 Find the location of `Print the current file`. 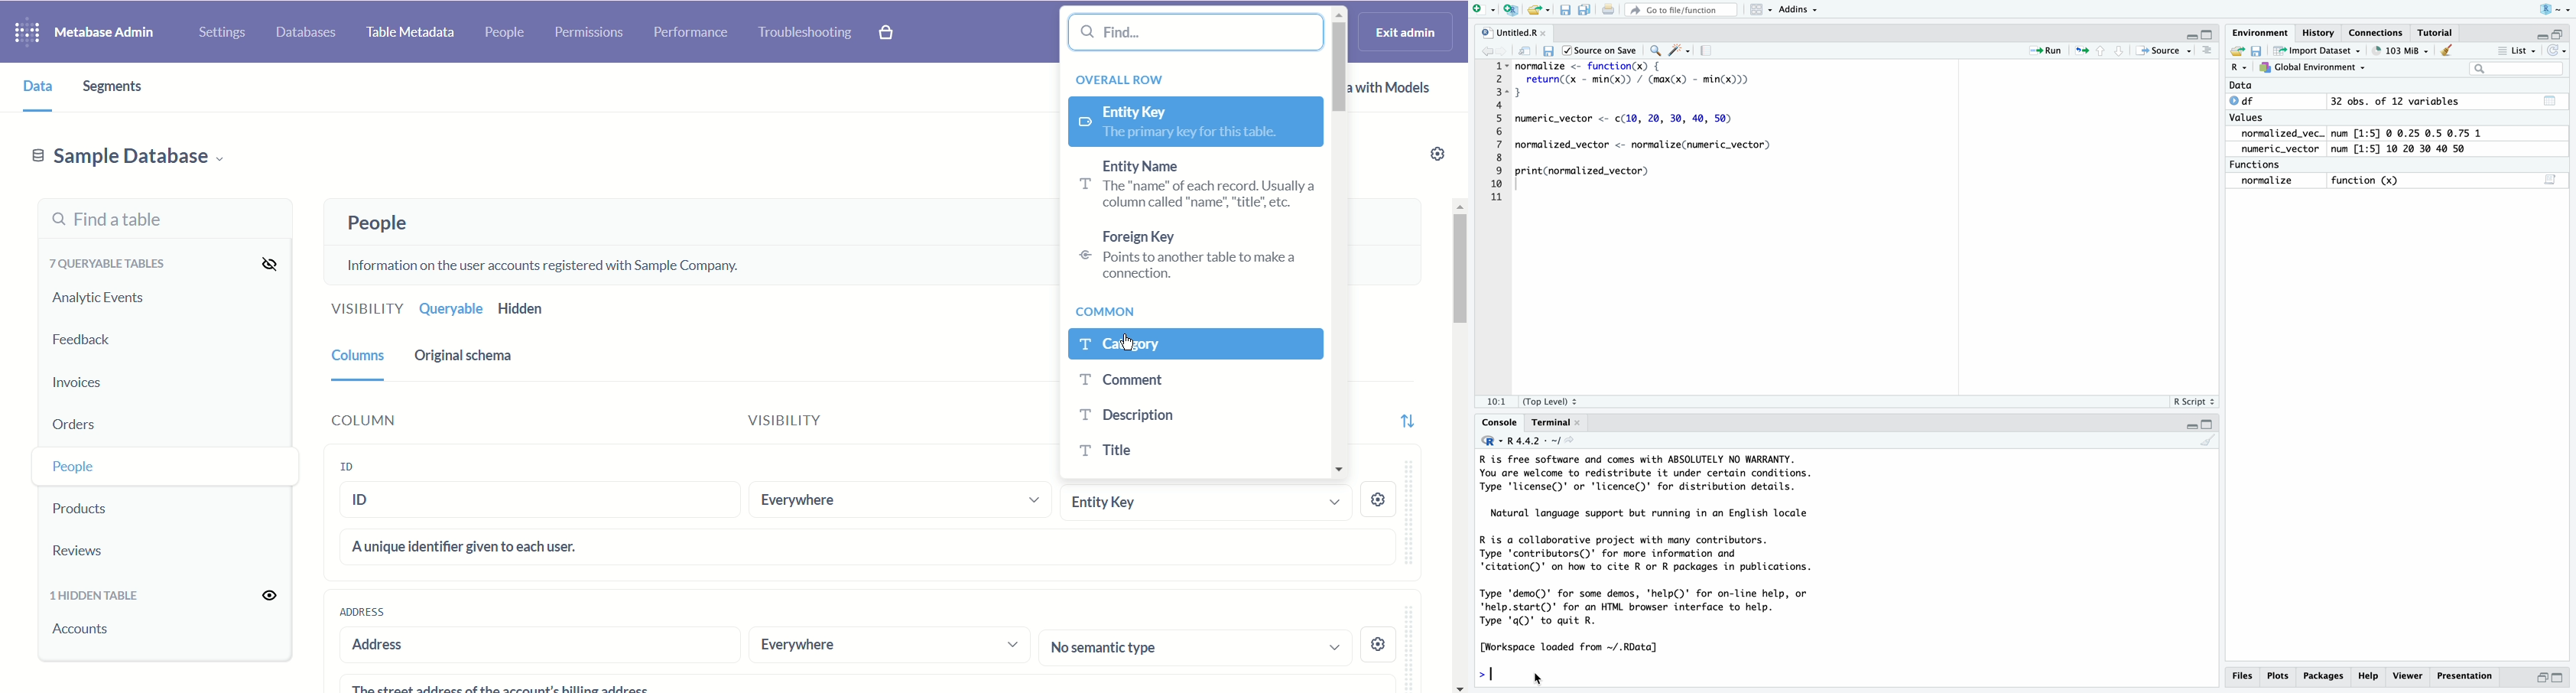

Print the current file is located at coordinates (1608, 11).